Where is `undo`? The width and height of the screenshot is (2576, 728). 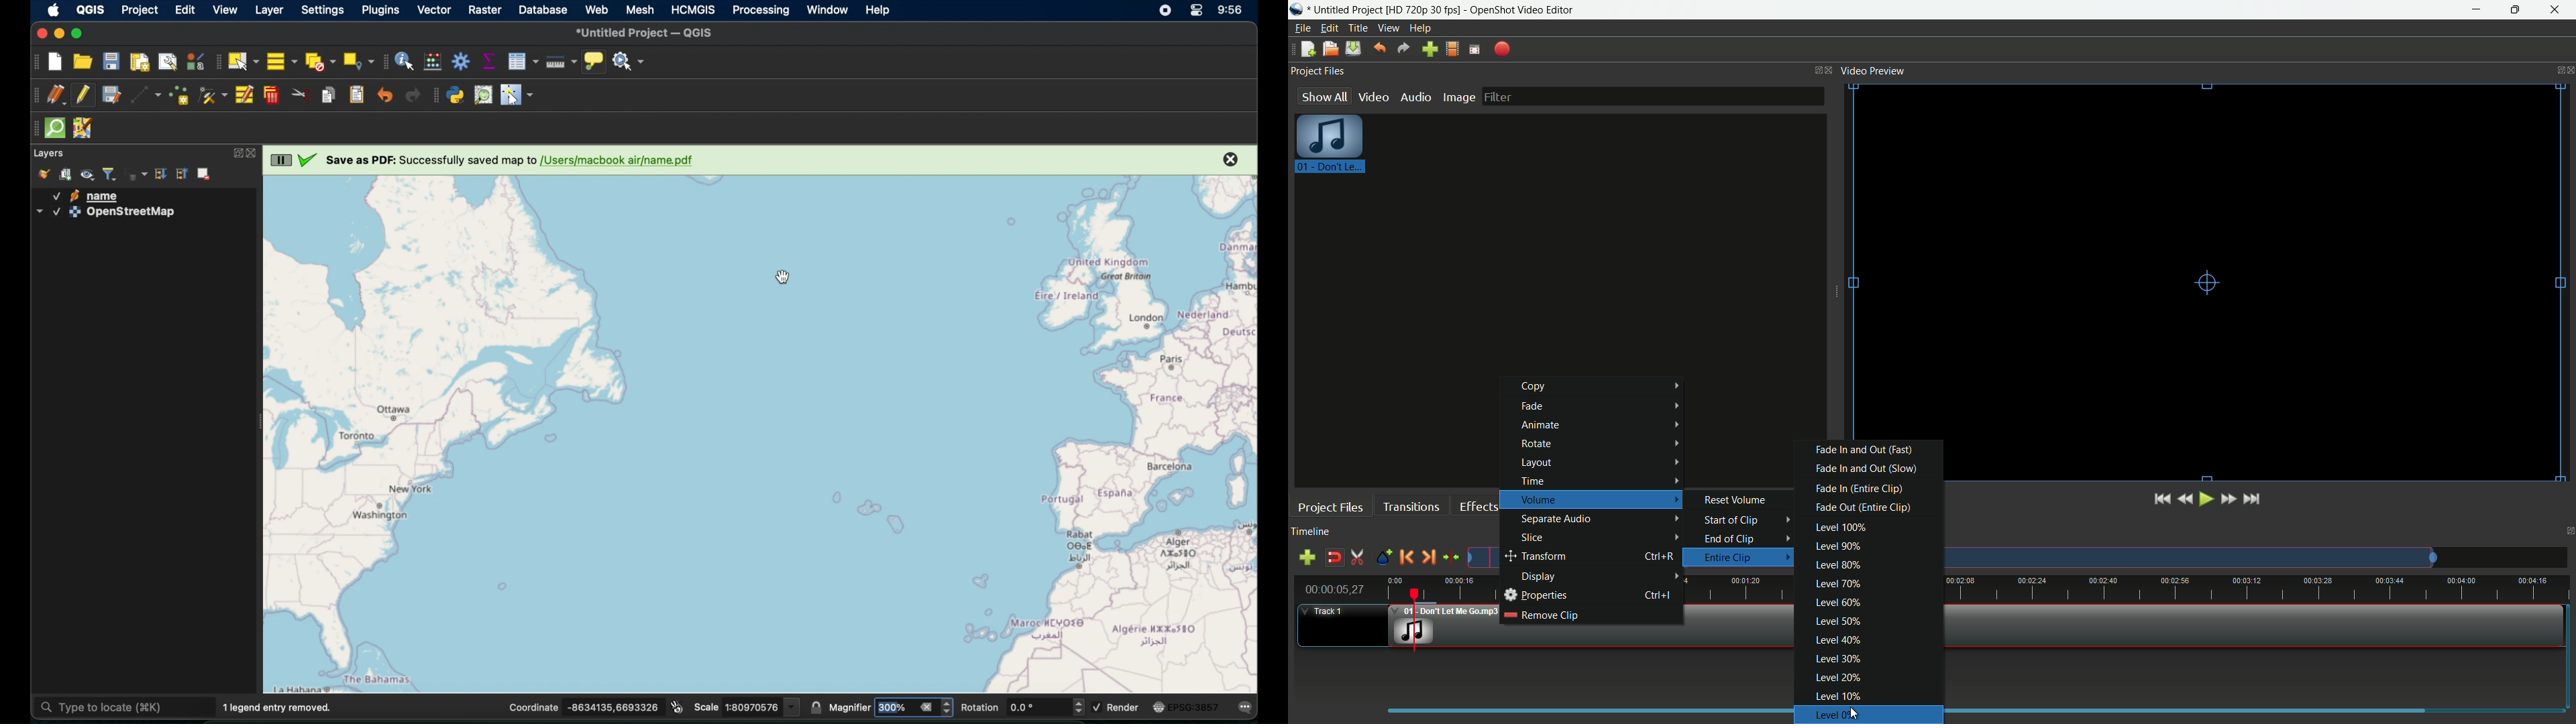
undo is located at coordinates (1381, 49).